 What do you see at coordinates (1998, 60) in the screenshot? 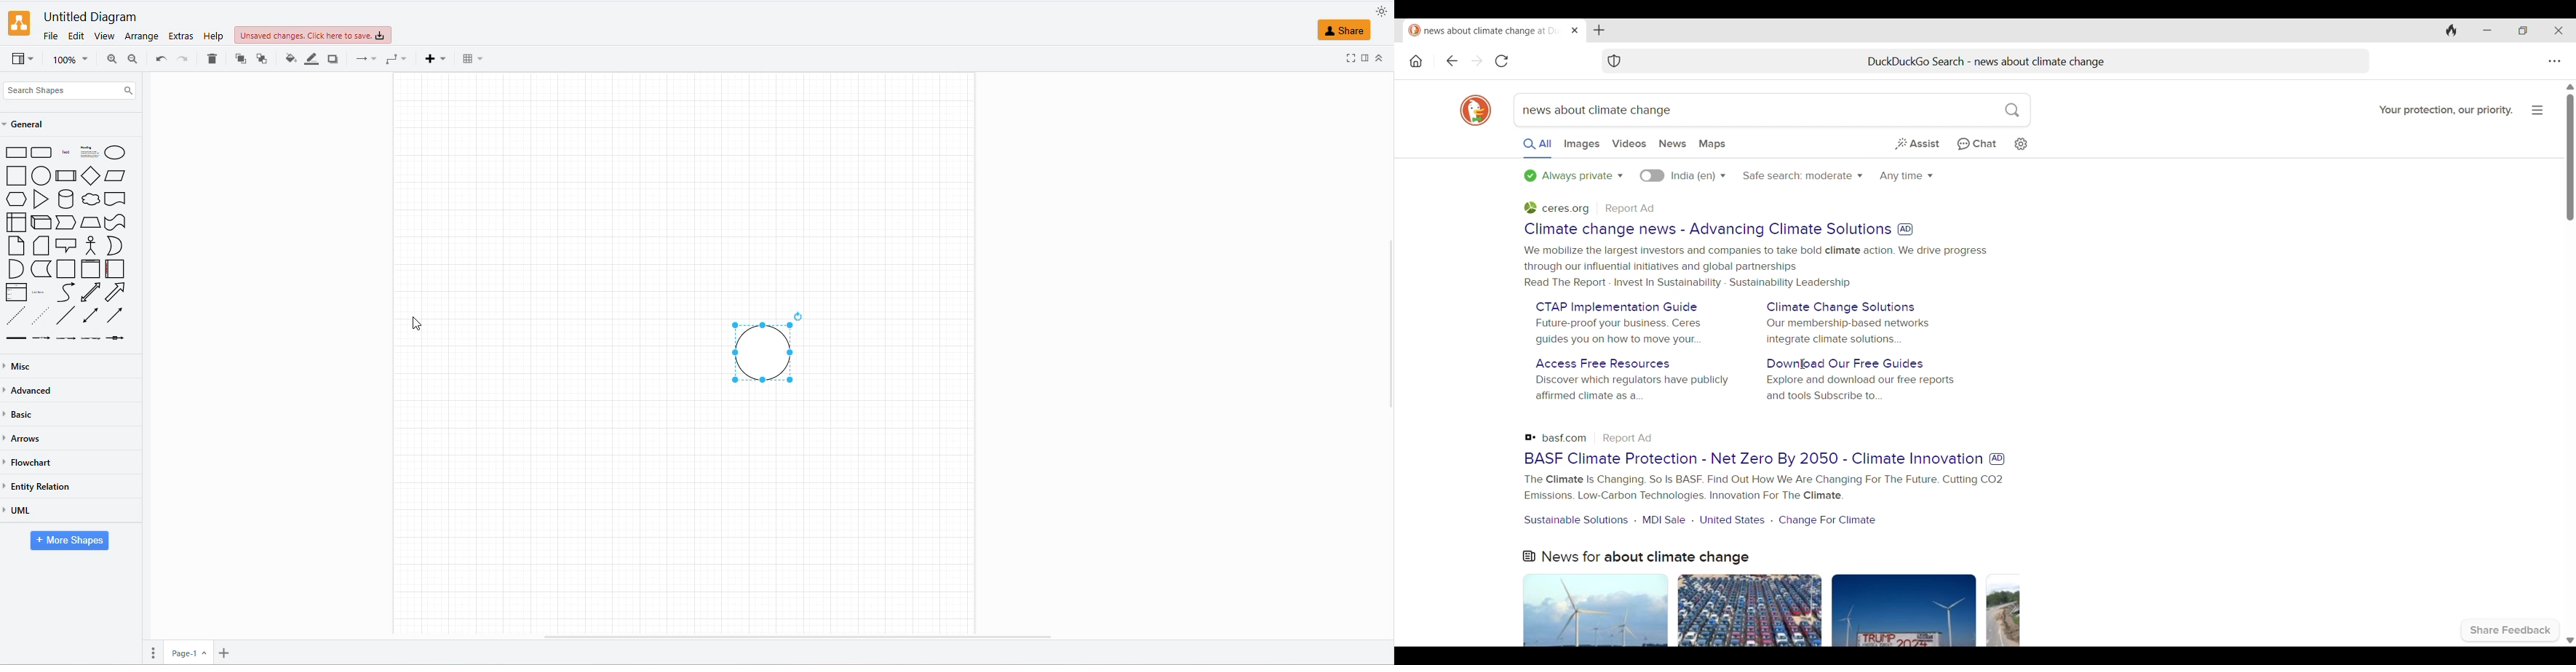
I see `Duckduckgo search - news about climate change` at bounding box center [1998, 60].